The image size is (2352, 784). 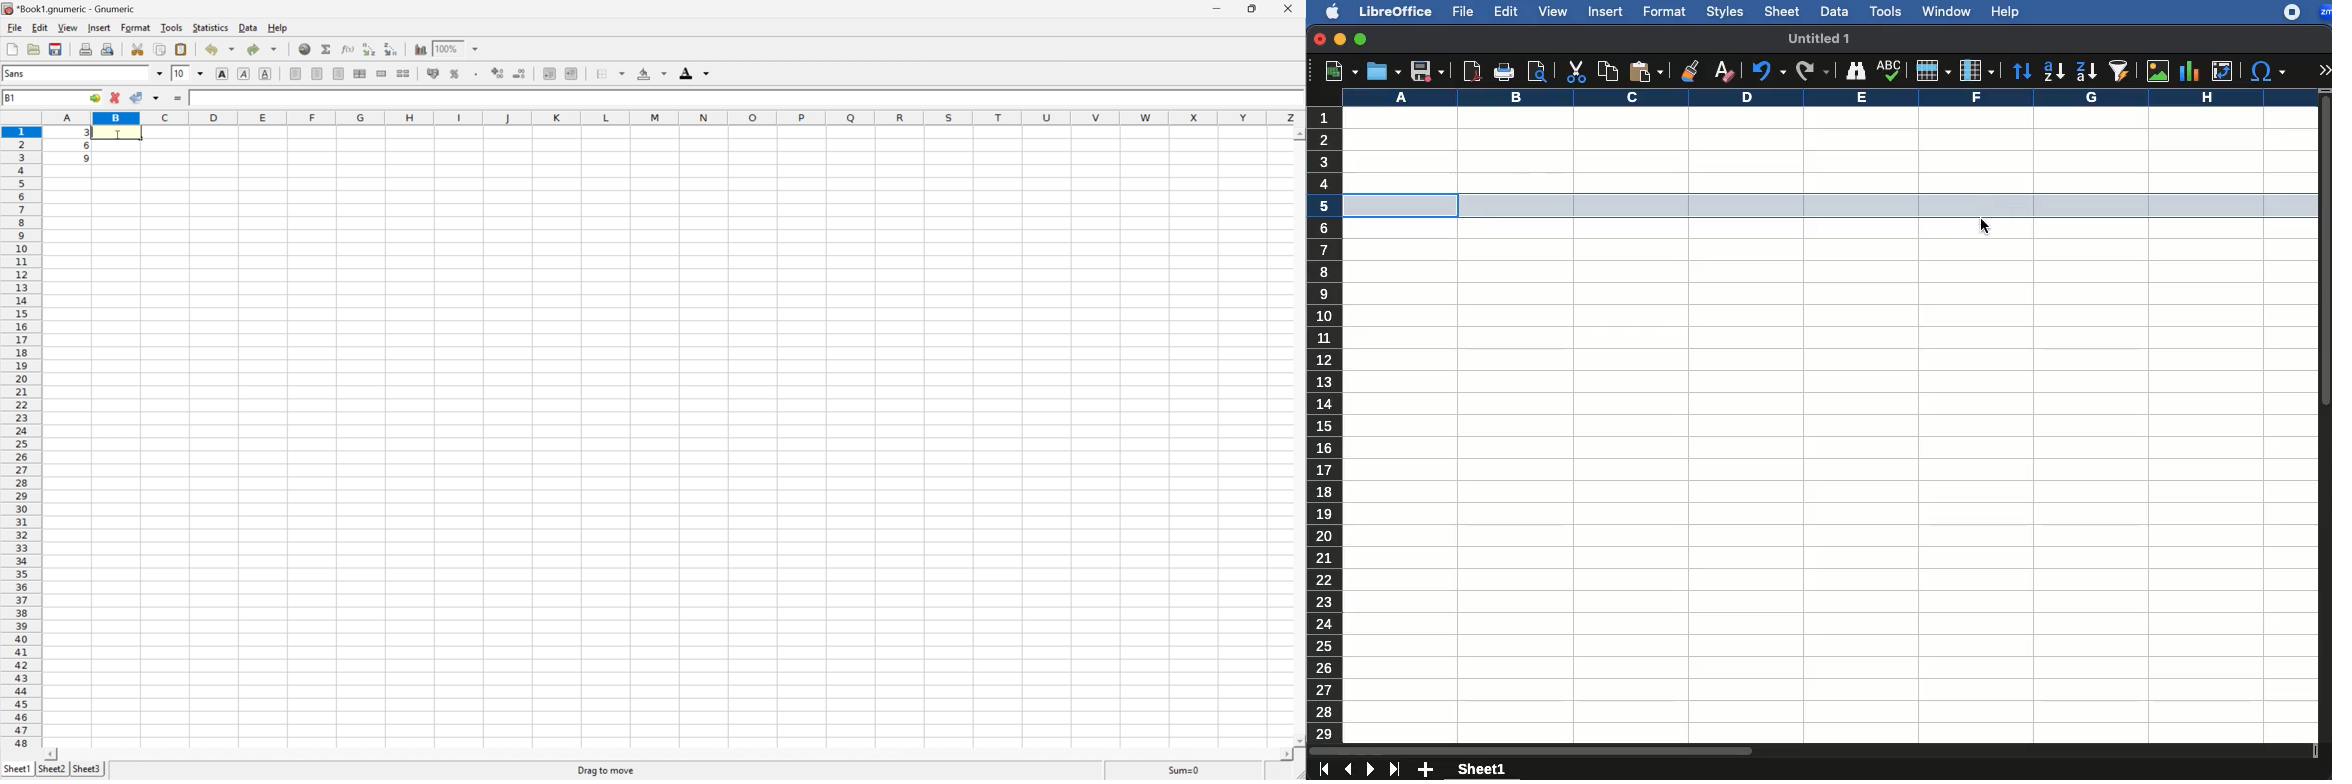 I want to click on rows, so click(x=1323, y=425).